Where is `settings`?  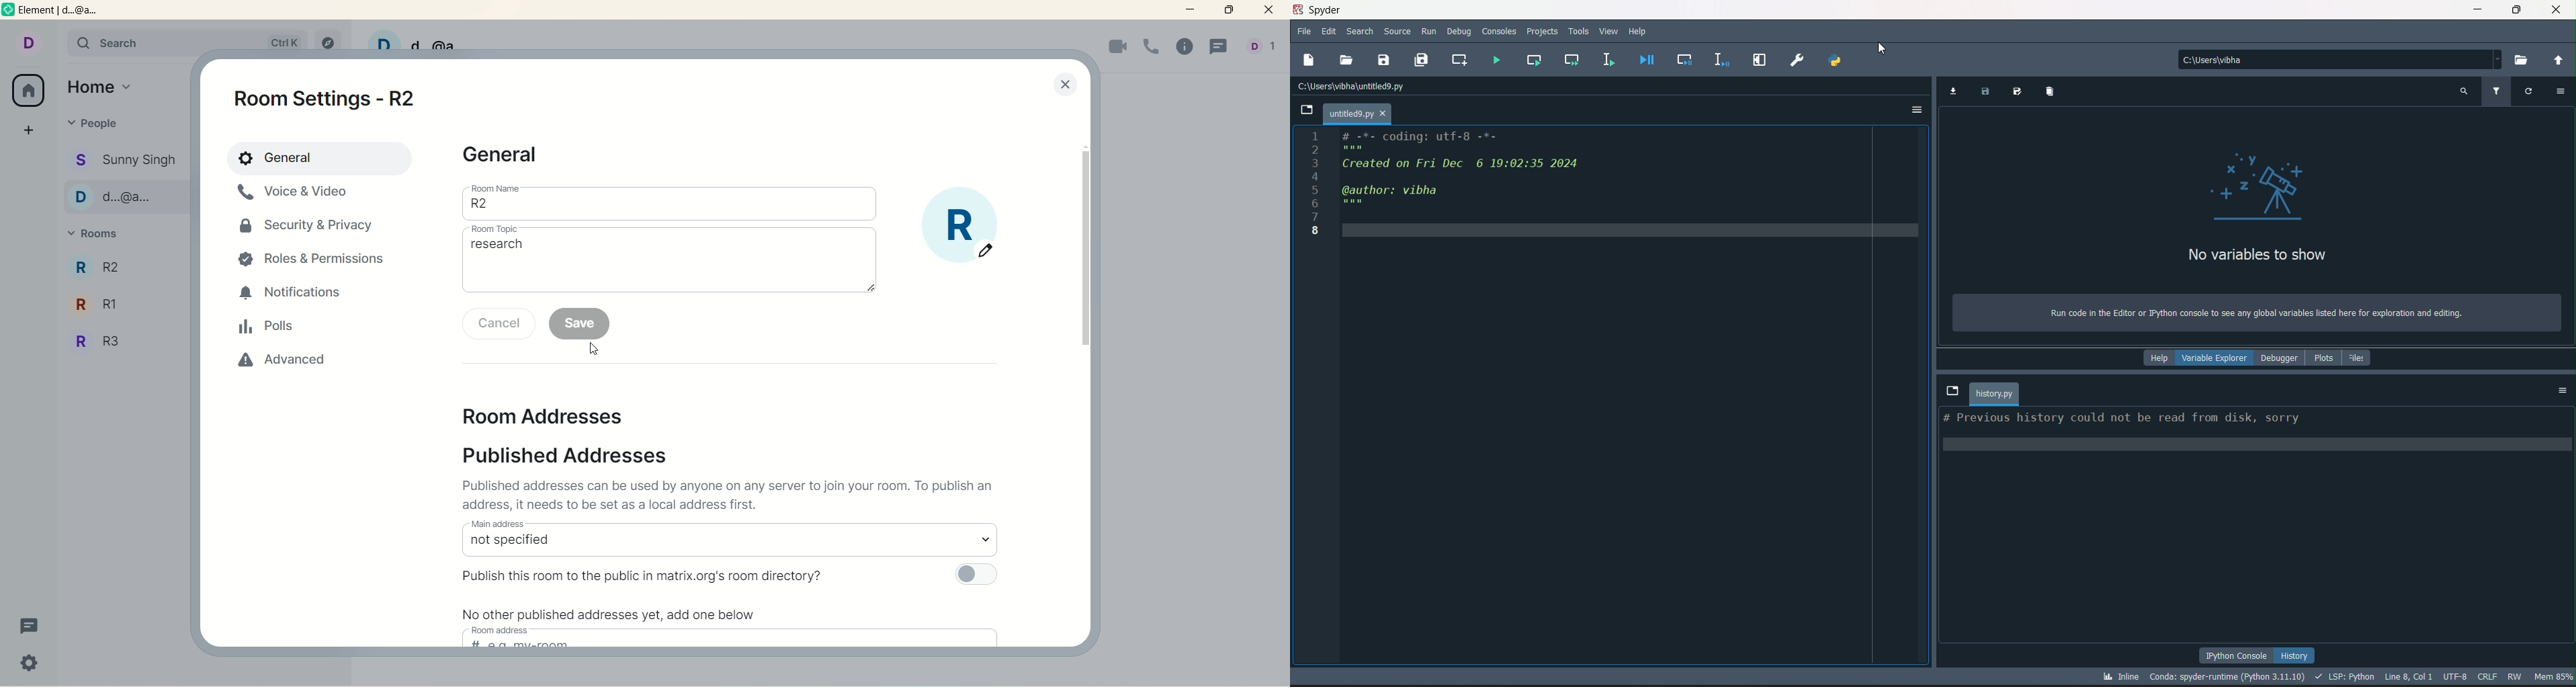
settings is located at coordinates (30, 665).